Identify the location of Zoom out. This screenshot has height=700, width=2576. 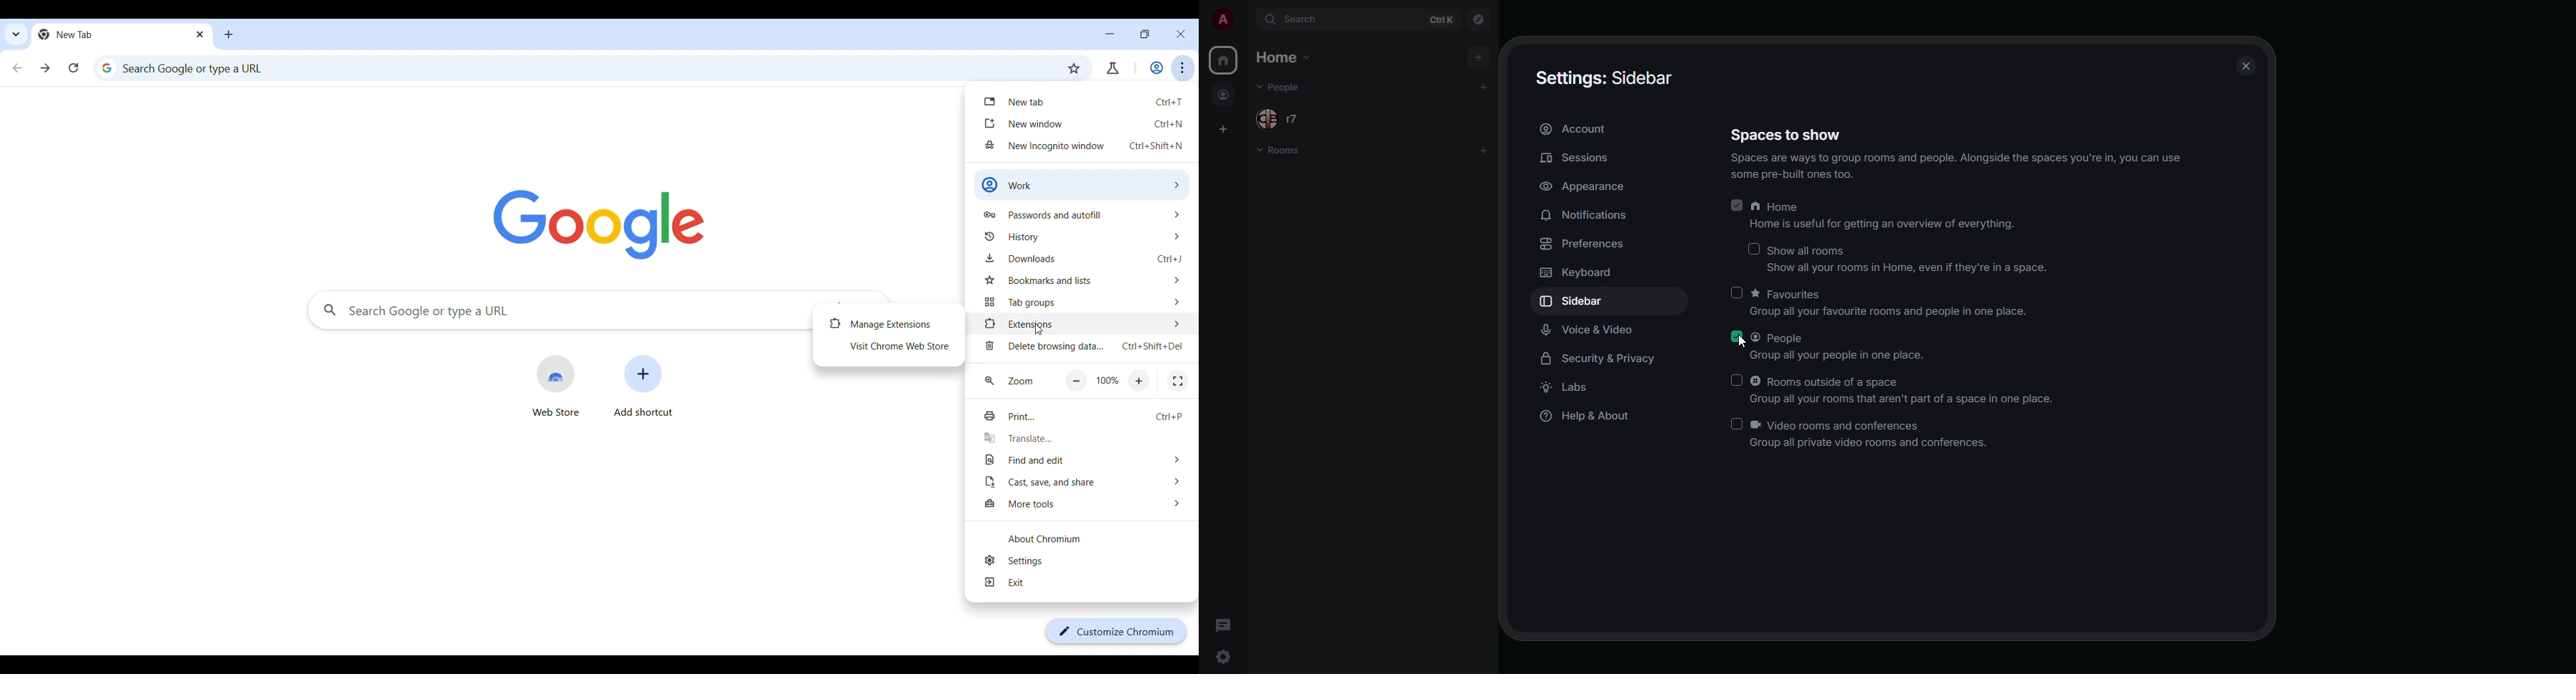
(1076, 381).